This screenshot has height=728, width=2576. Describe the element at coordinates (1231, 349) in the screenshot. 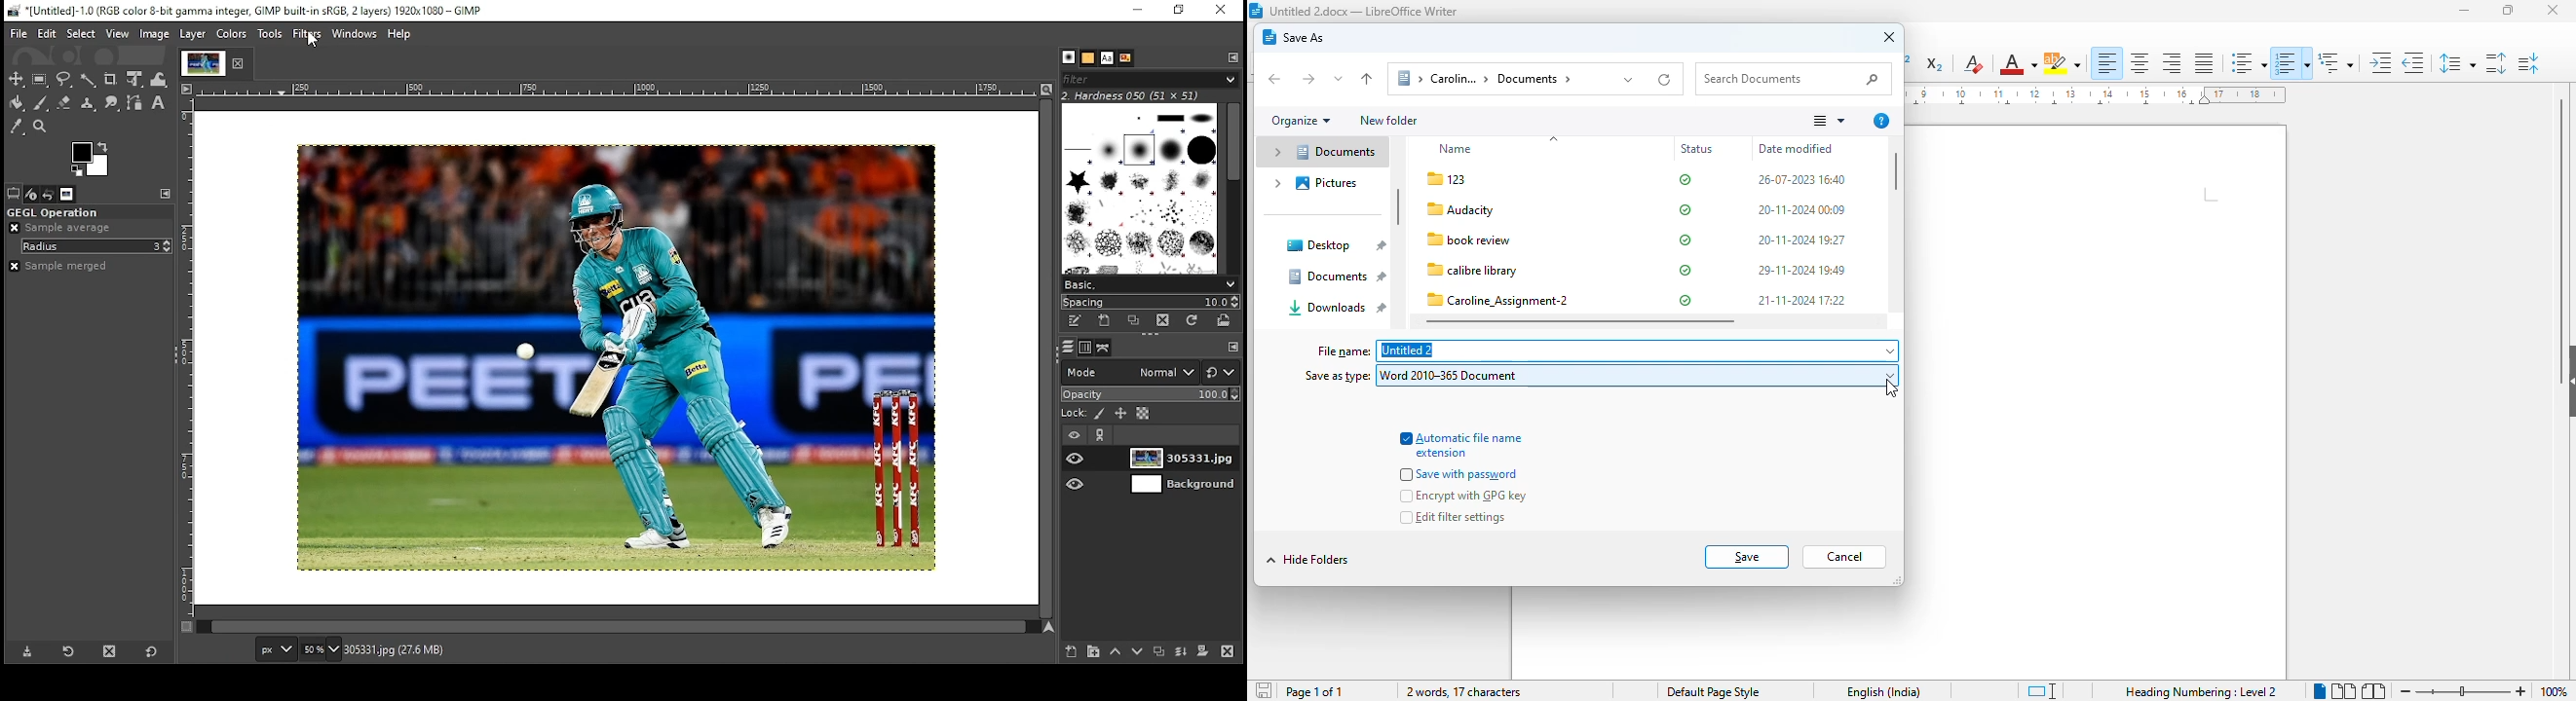

I see `configure this tab` at that location.